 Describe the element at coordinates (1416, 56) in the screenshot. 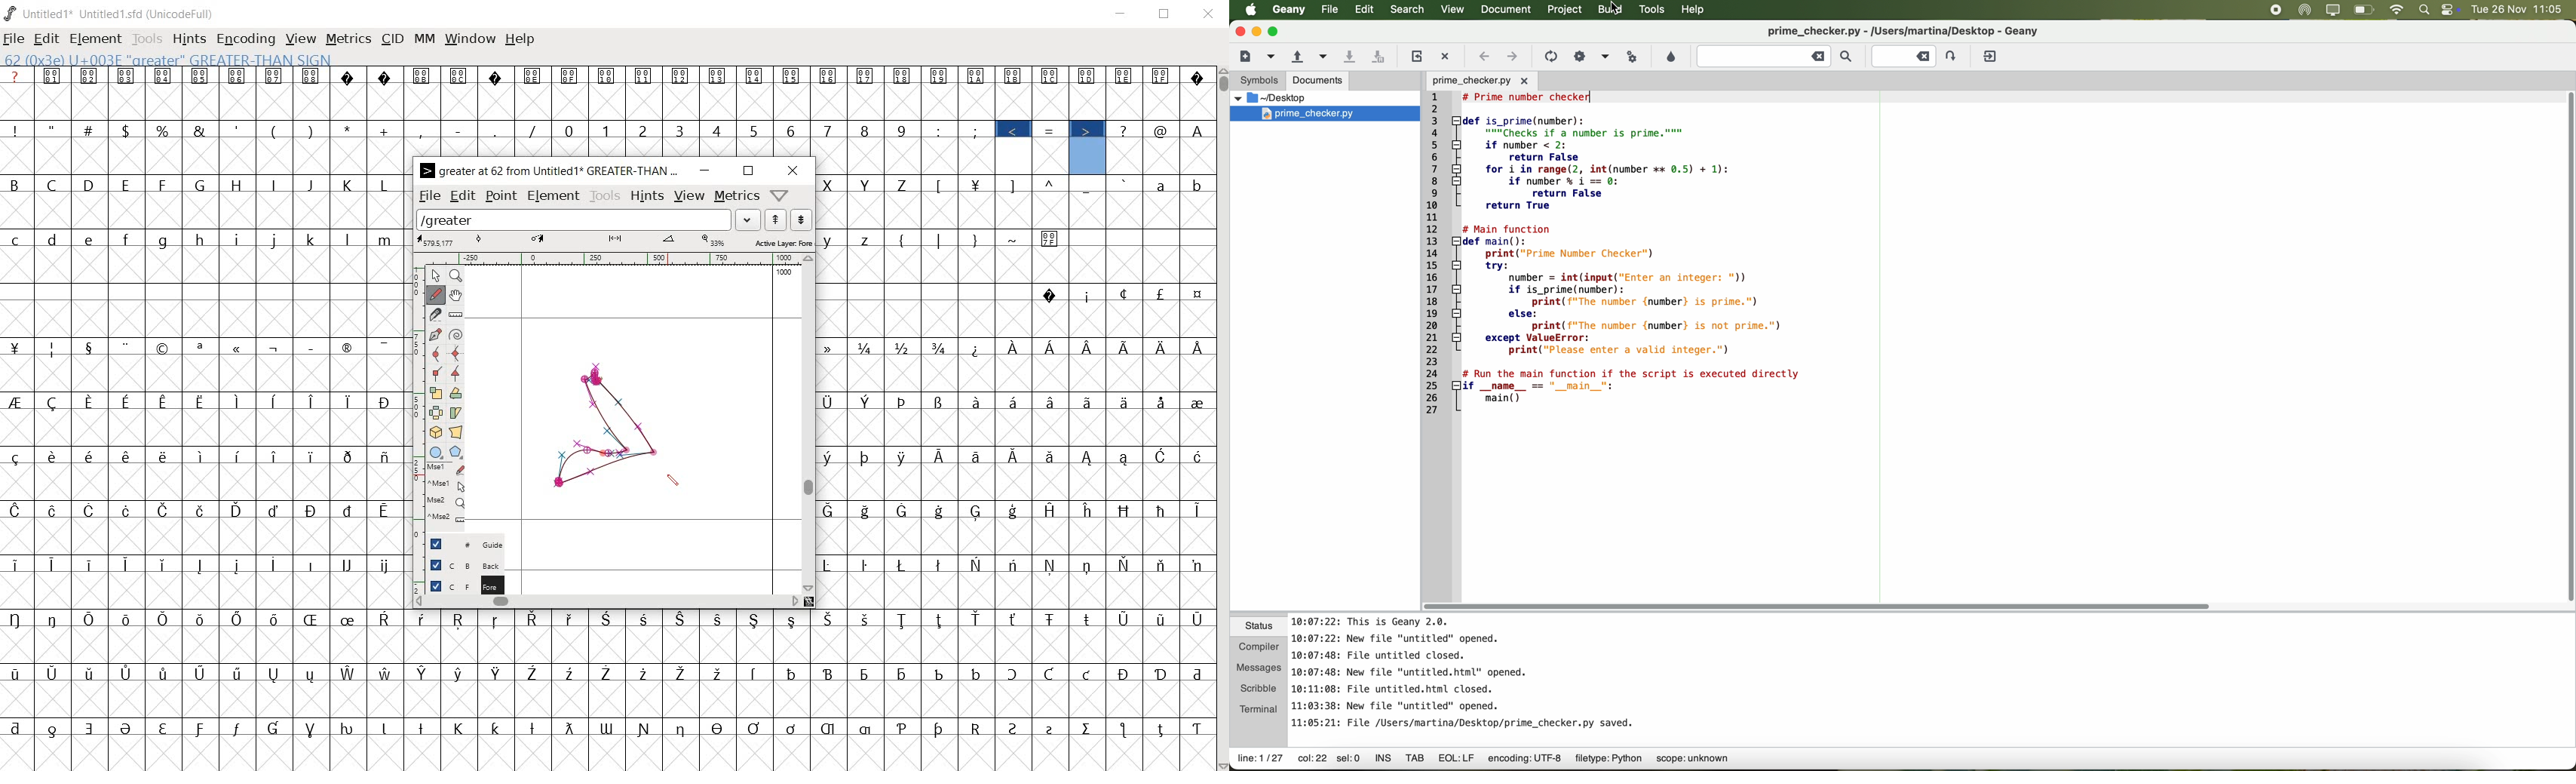

I see `reload the current file from disk` at that location.